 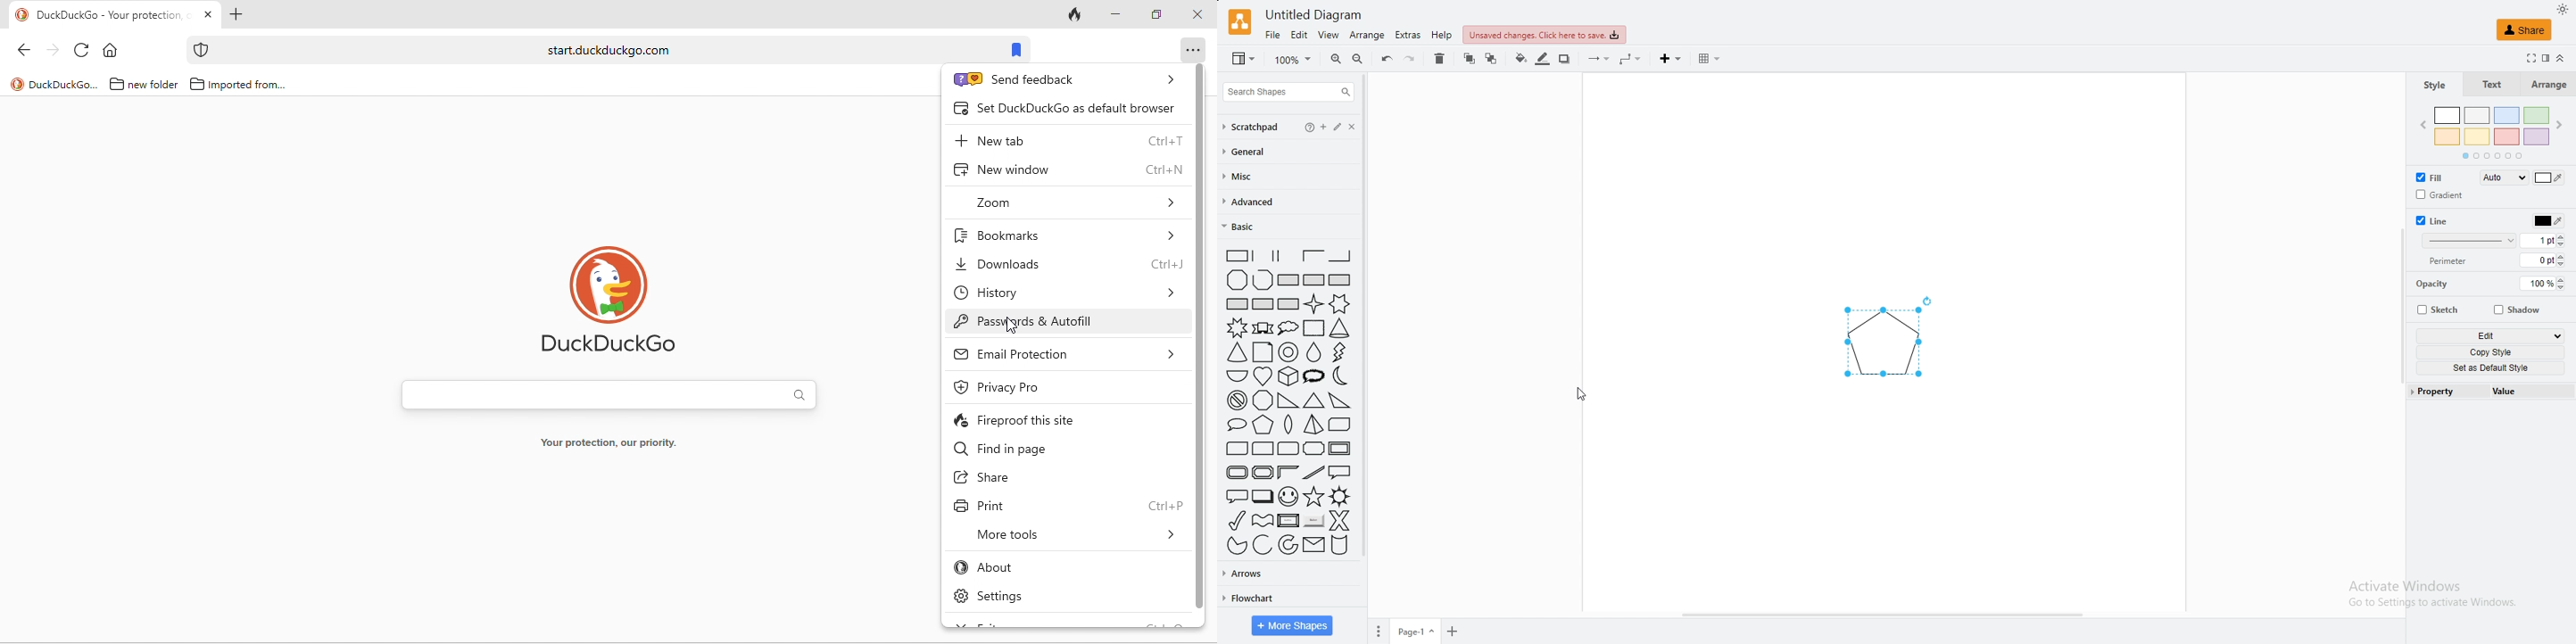 I want to click on back, so click(x=23, y=51).